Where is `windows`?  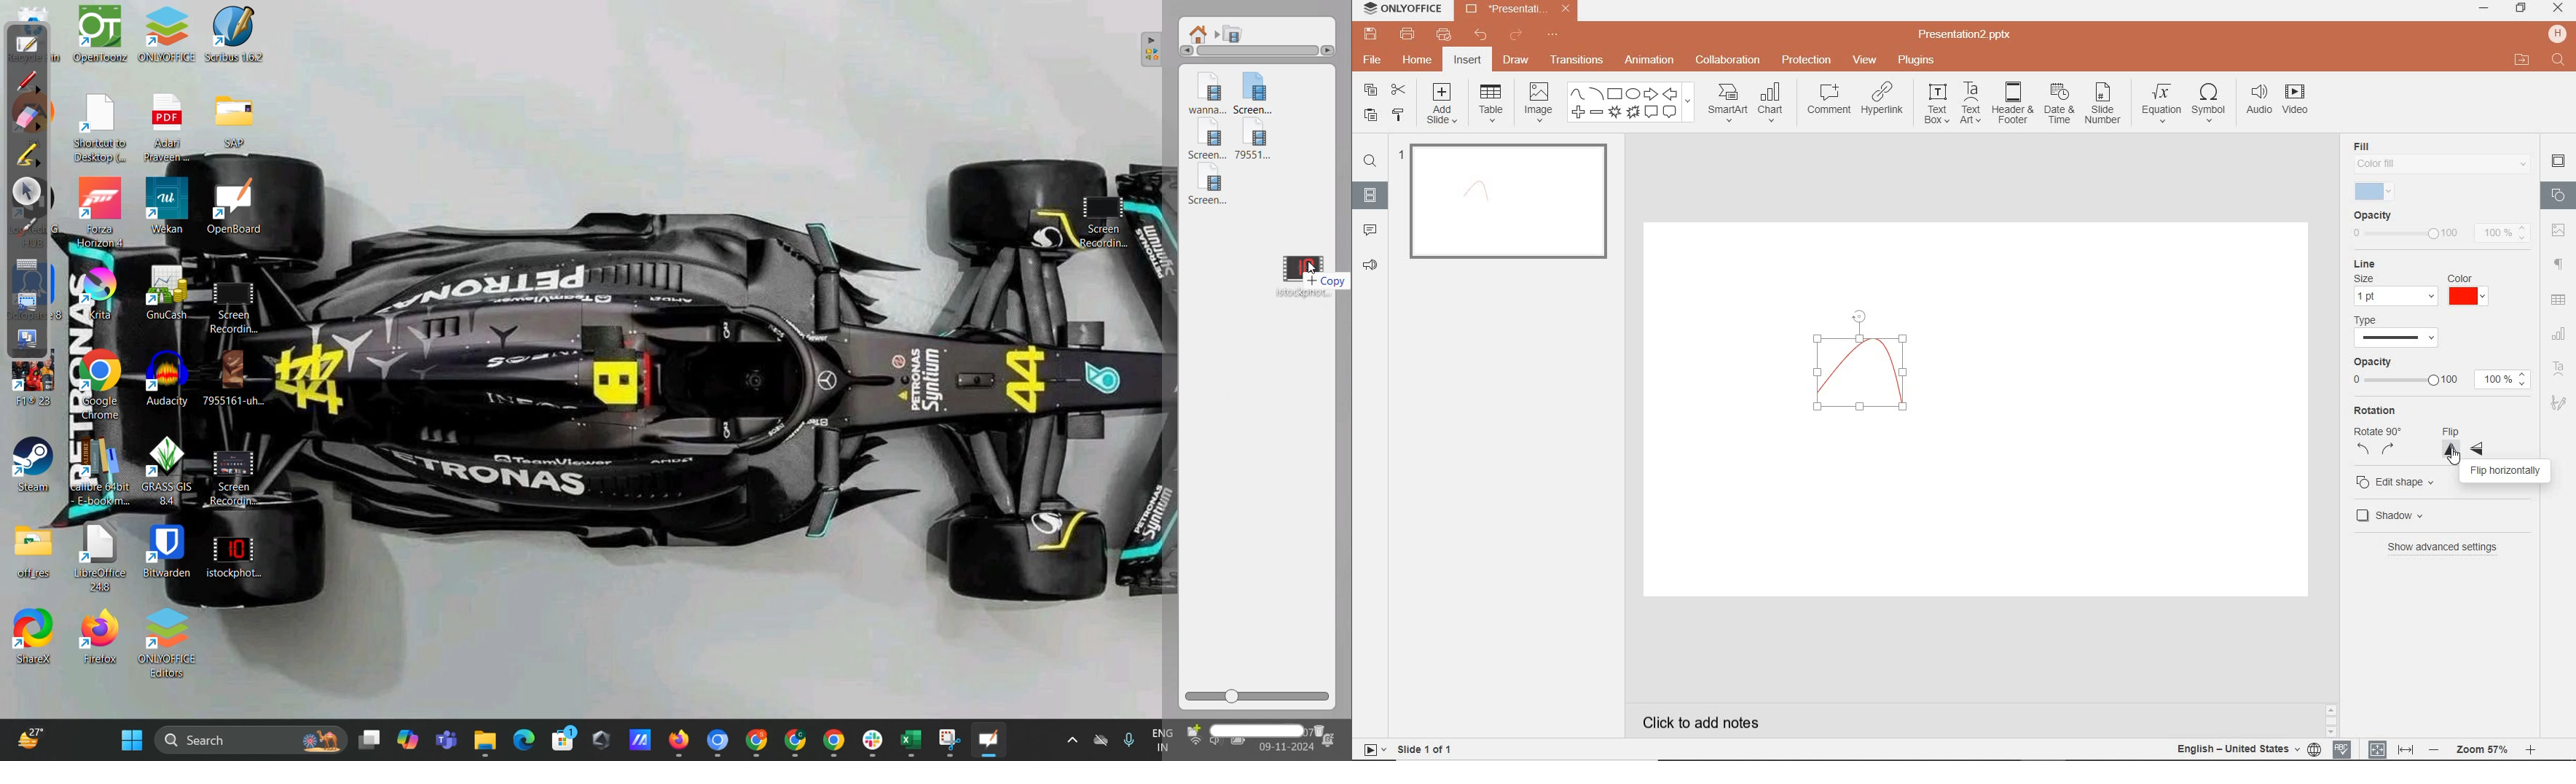
windows is located at coordinates (131, 741).